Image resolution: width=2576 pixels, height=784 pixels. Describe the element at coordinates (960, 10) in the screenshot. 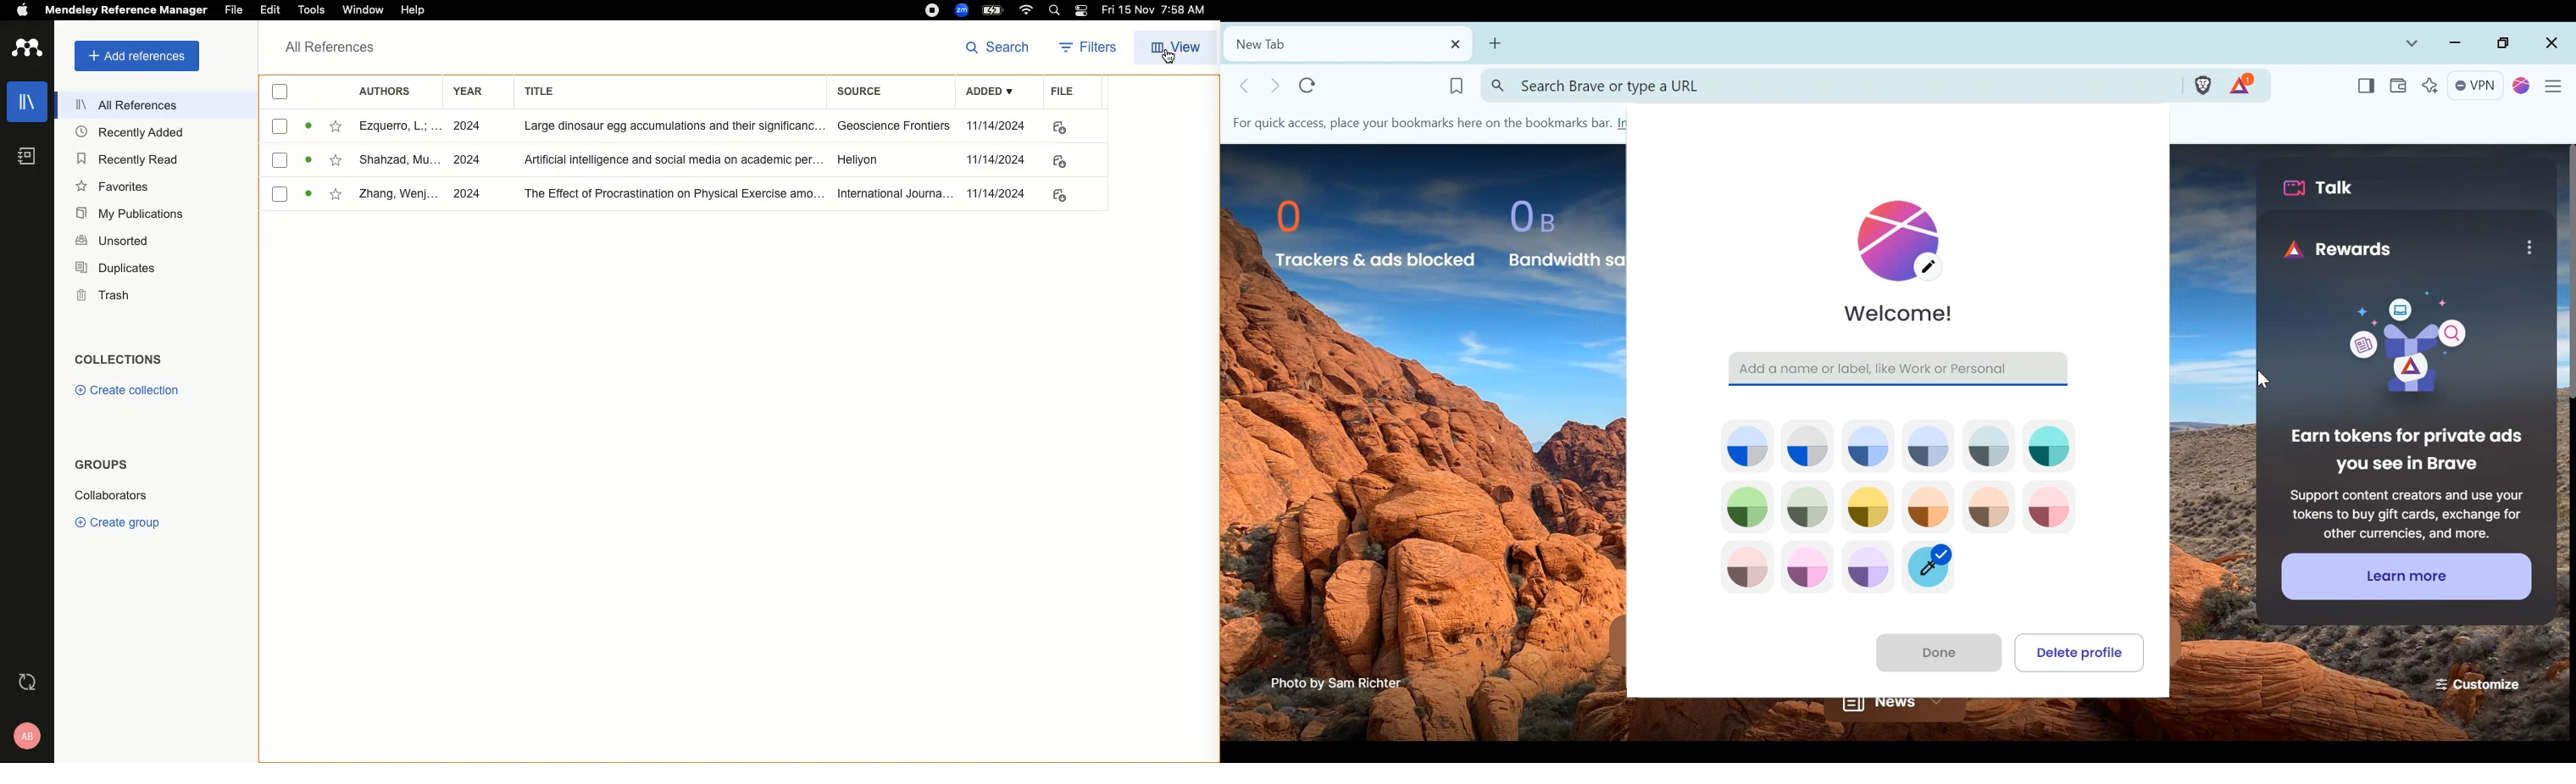

I see `Zoom` at that location.